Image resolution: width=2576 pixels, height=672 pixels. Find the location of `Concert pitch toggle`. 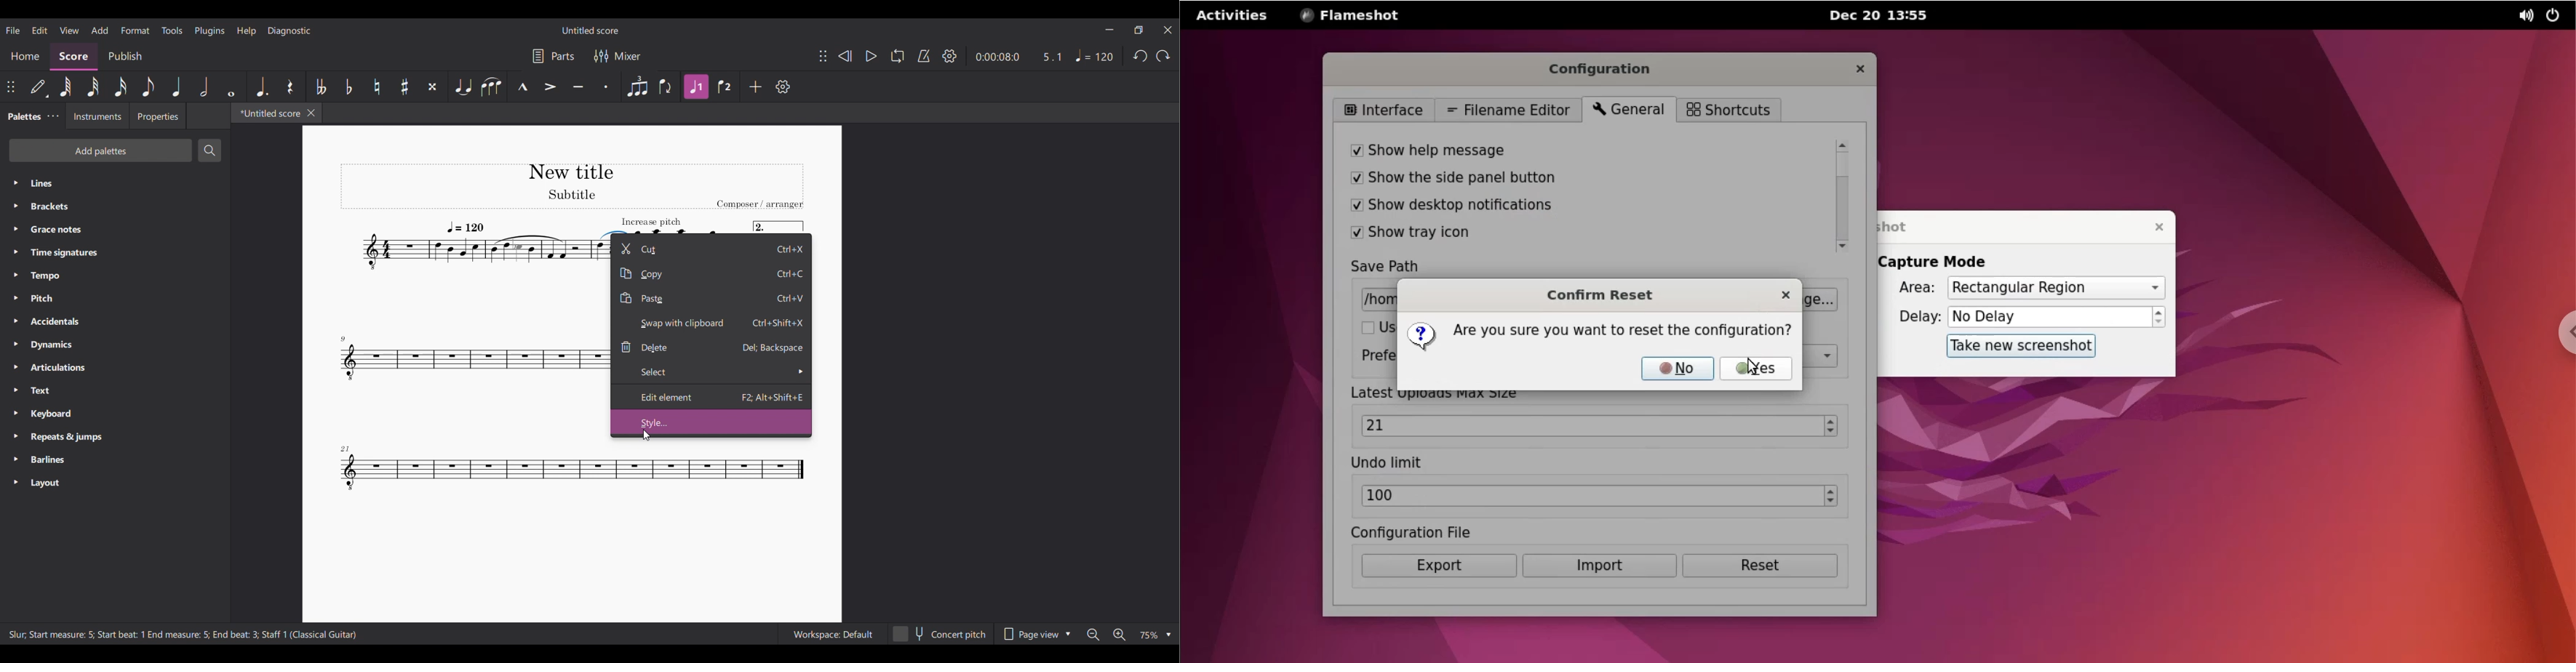

Concert pitch toggle is located at coordinates (941, 634).